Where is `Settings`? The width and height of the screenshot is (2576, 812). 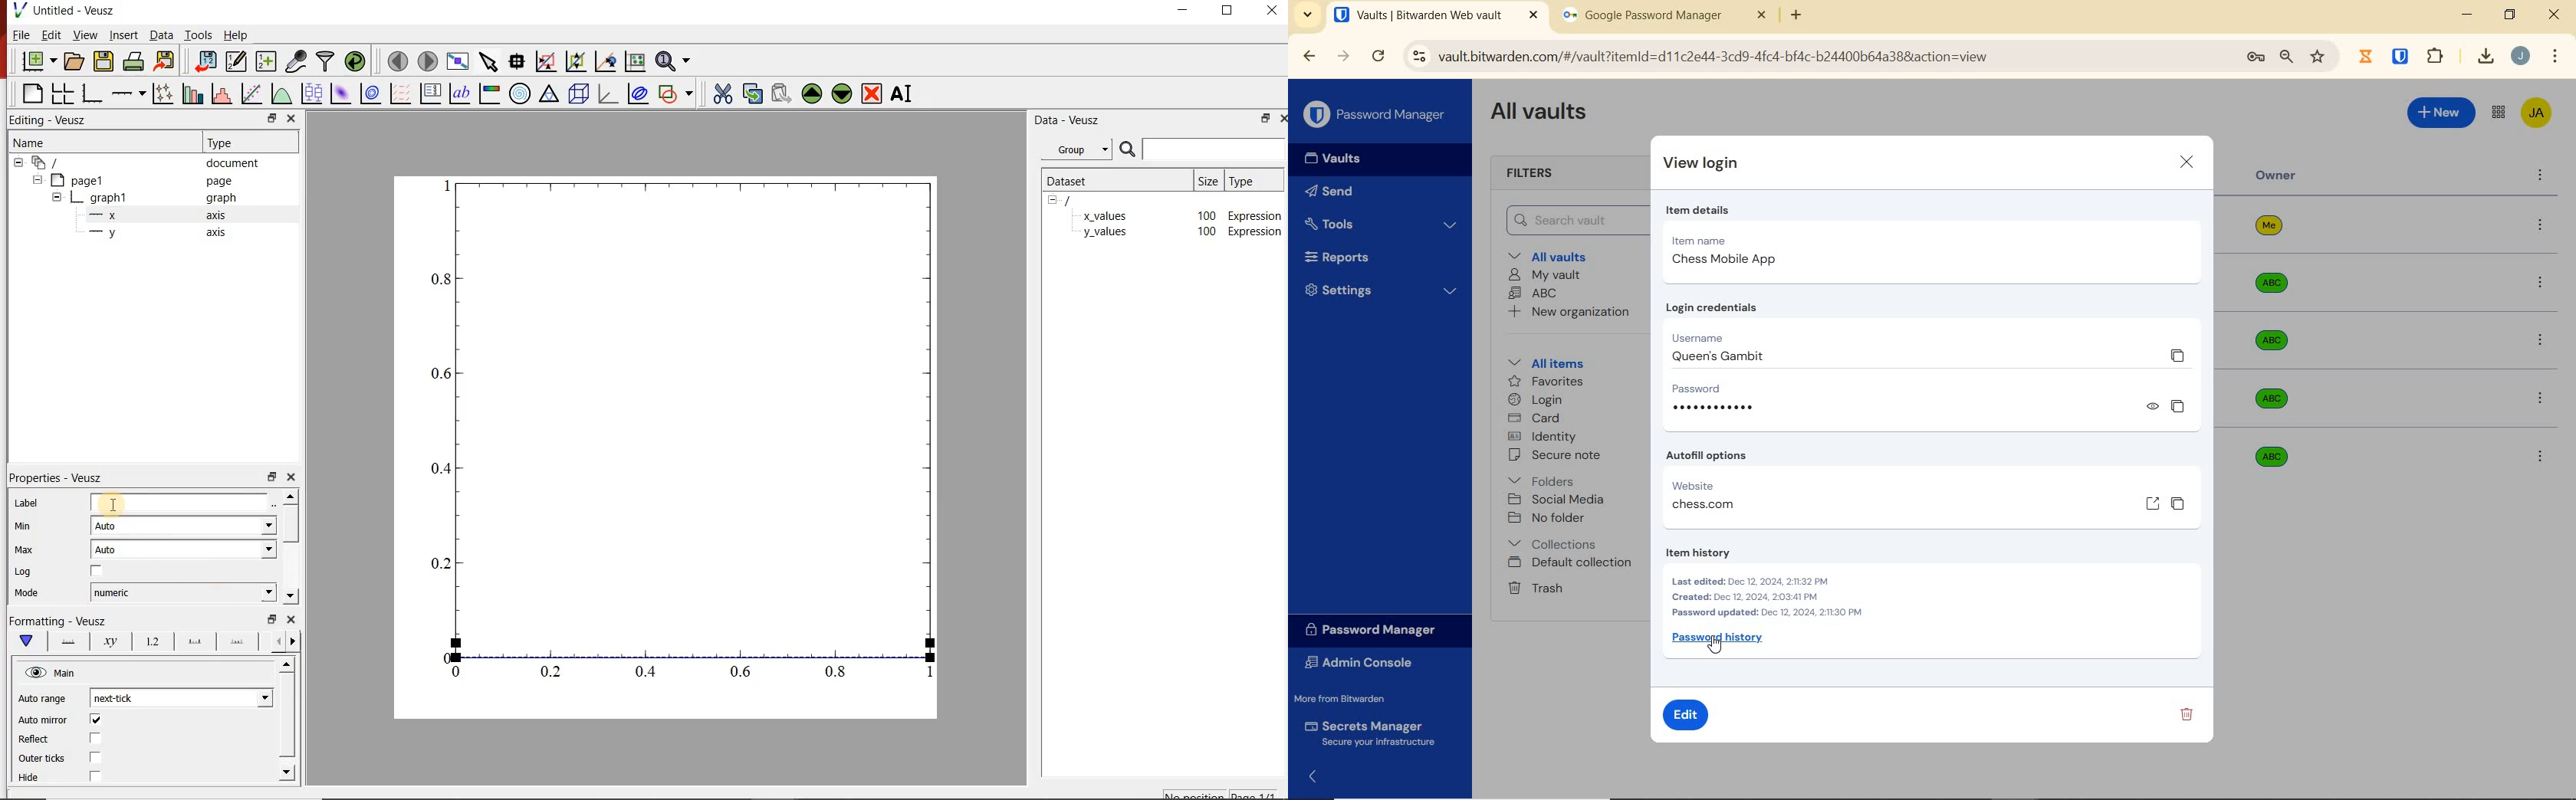
Settings is located at coordinates (1384, 291).